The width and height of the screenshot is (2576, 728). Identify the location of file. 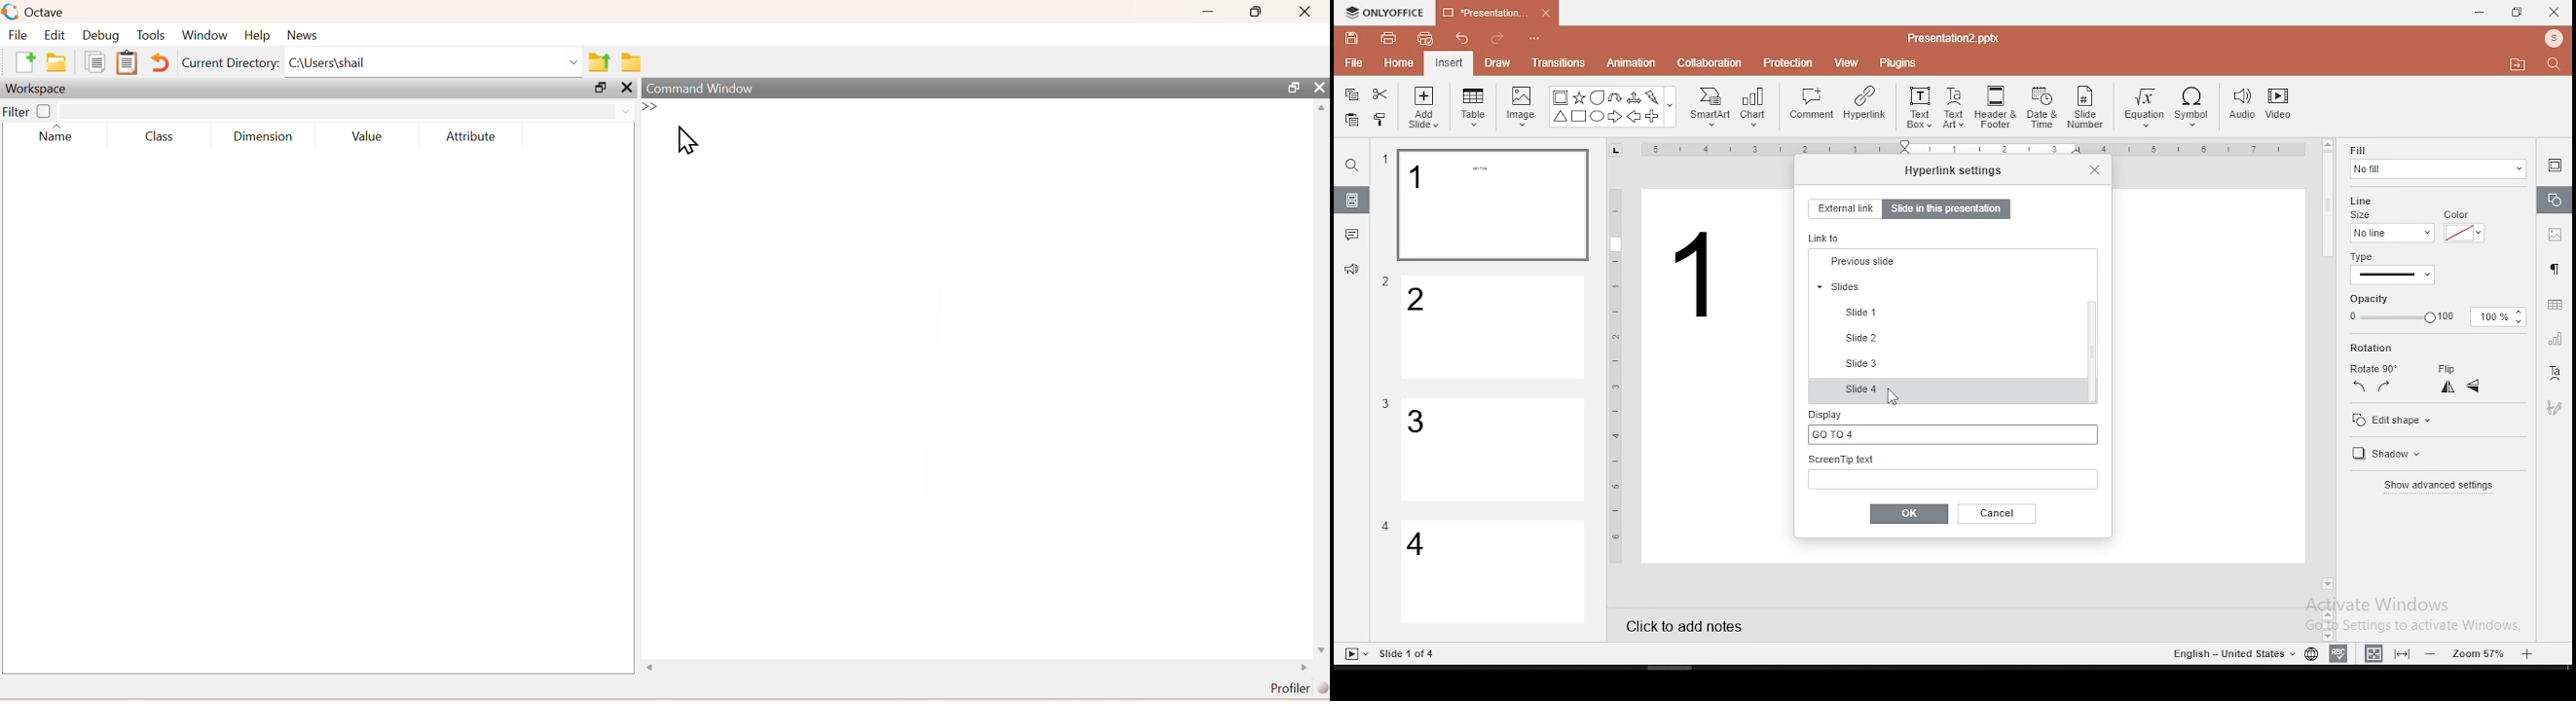
(1353, 64).